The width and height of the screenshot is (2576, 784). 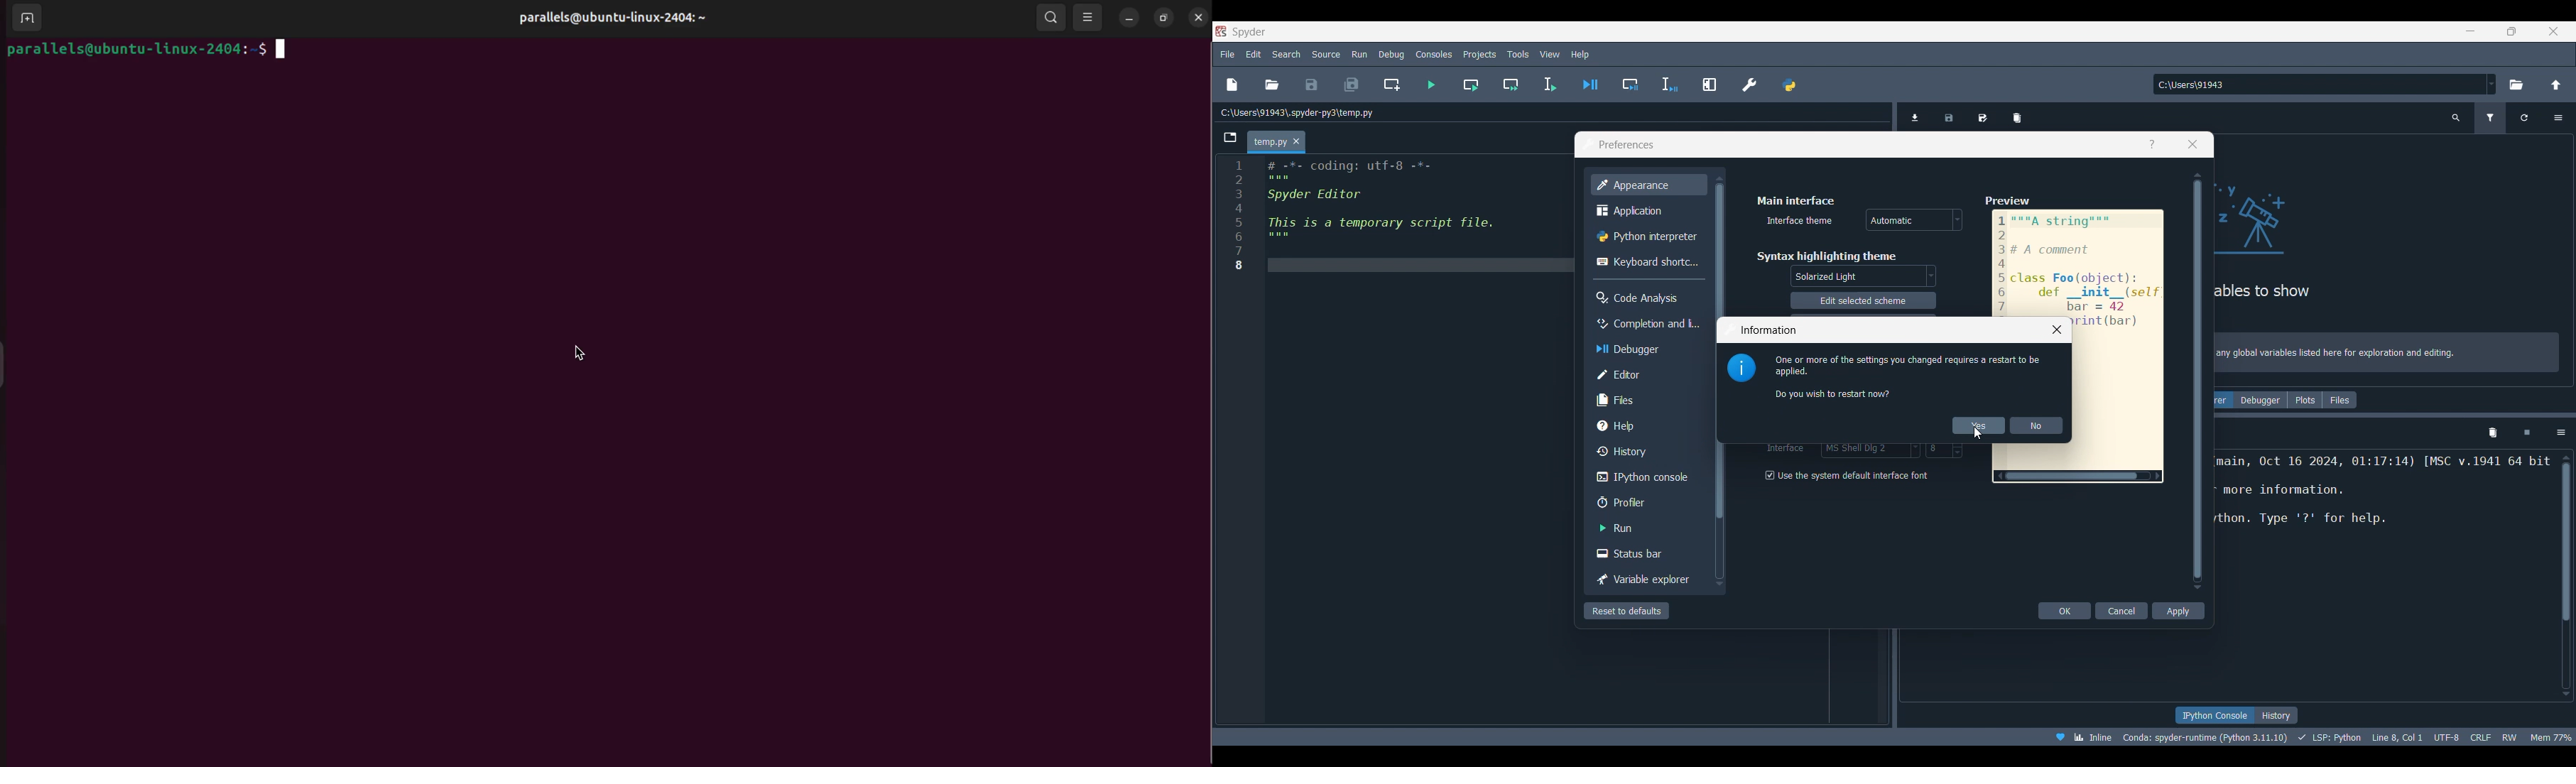 What do you see at coordinates (2493, 433) in the screenshot?
I see `Remove all variables from namespace` at bounding box center [2493, 433].